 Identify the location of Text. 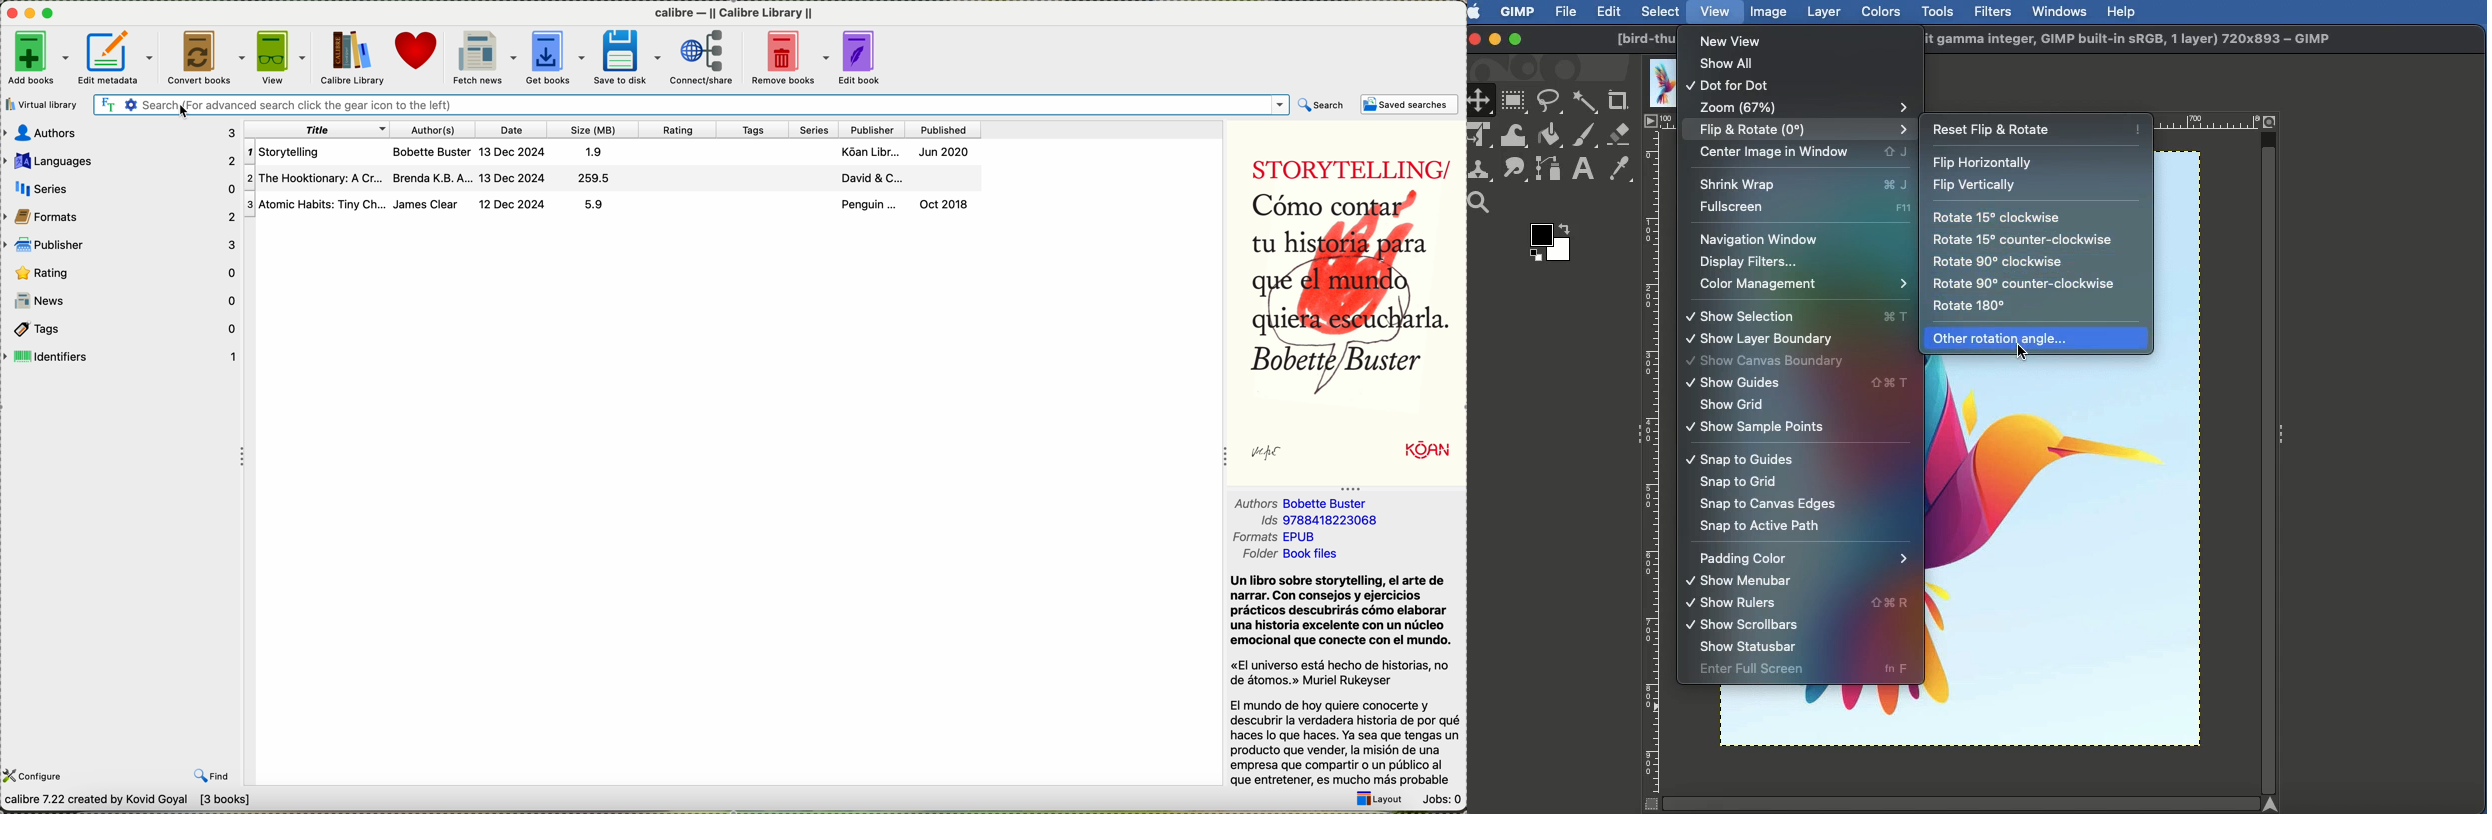
(1581, 170).